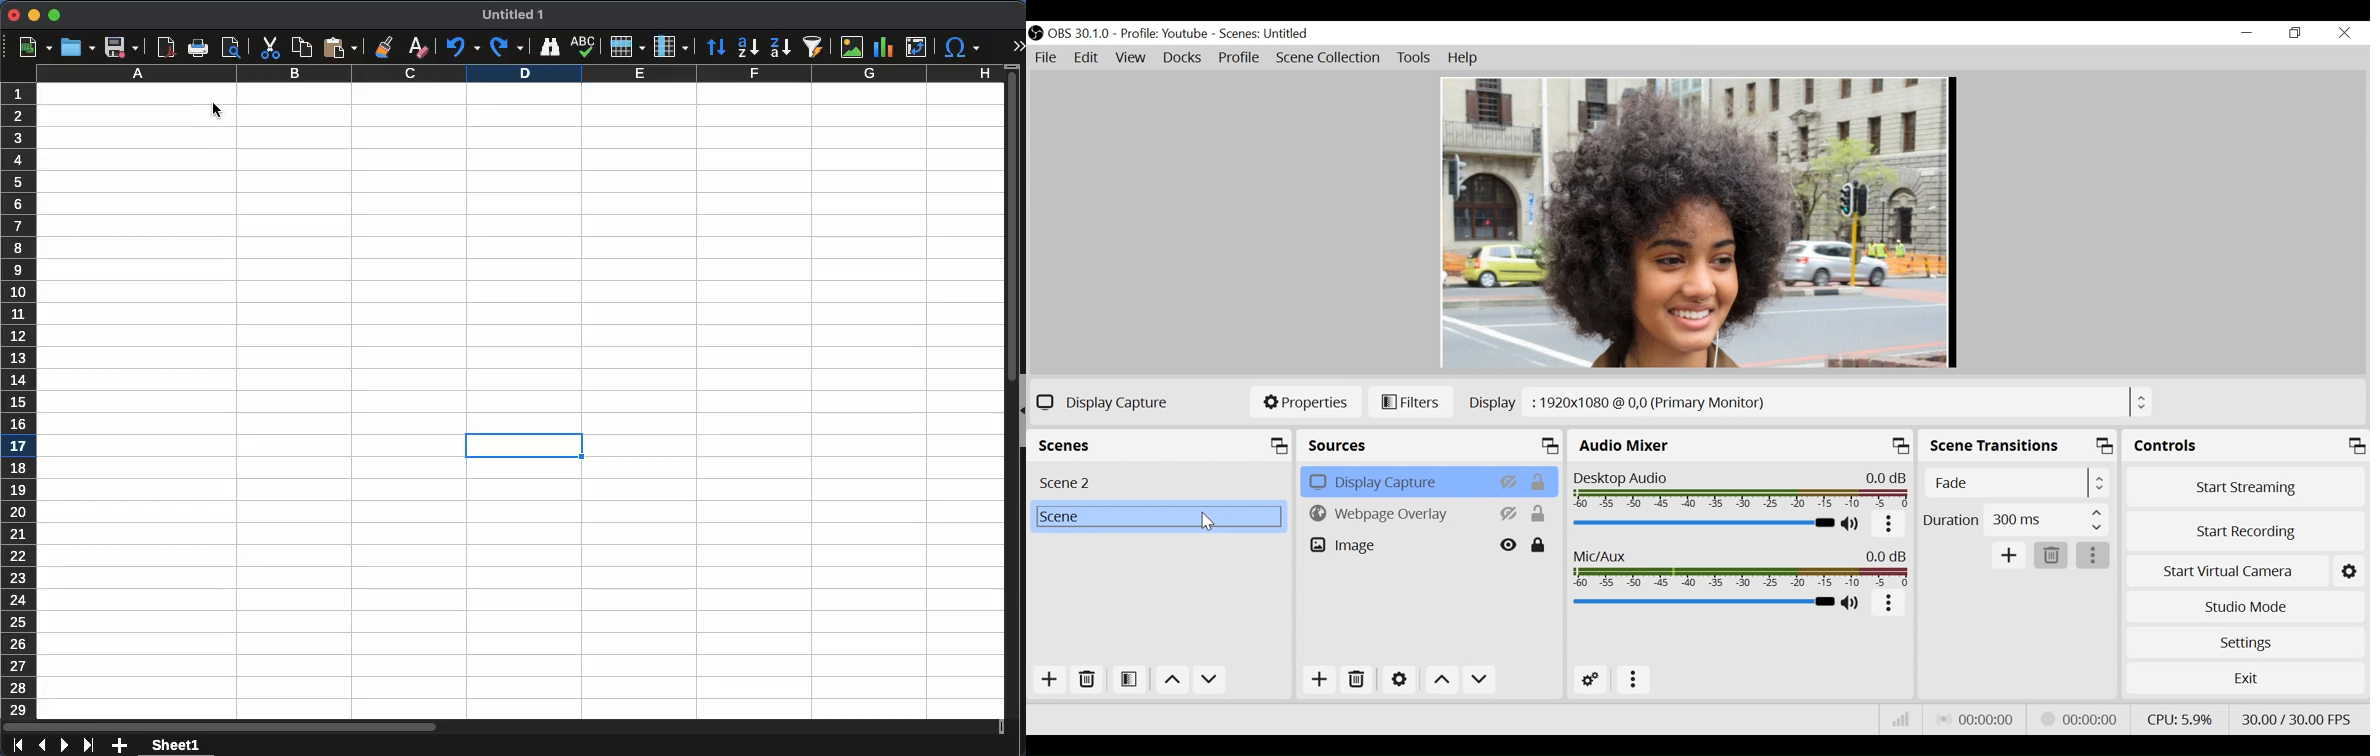 The width and height of the screenshot is (2380, 756). Describe the element at coordinates (1852, 525) in the screenshot. I see `(un)mute` at that location.